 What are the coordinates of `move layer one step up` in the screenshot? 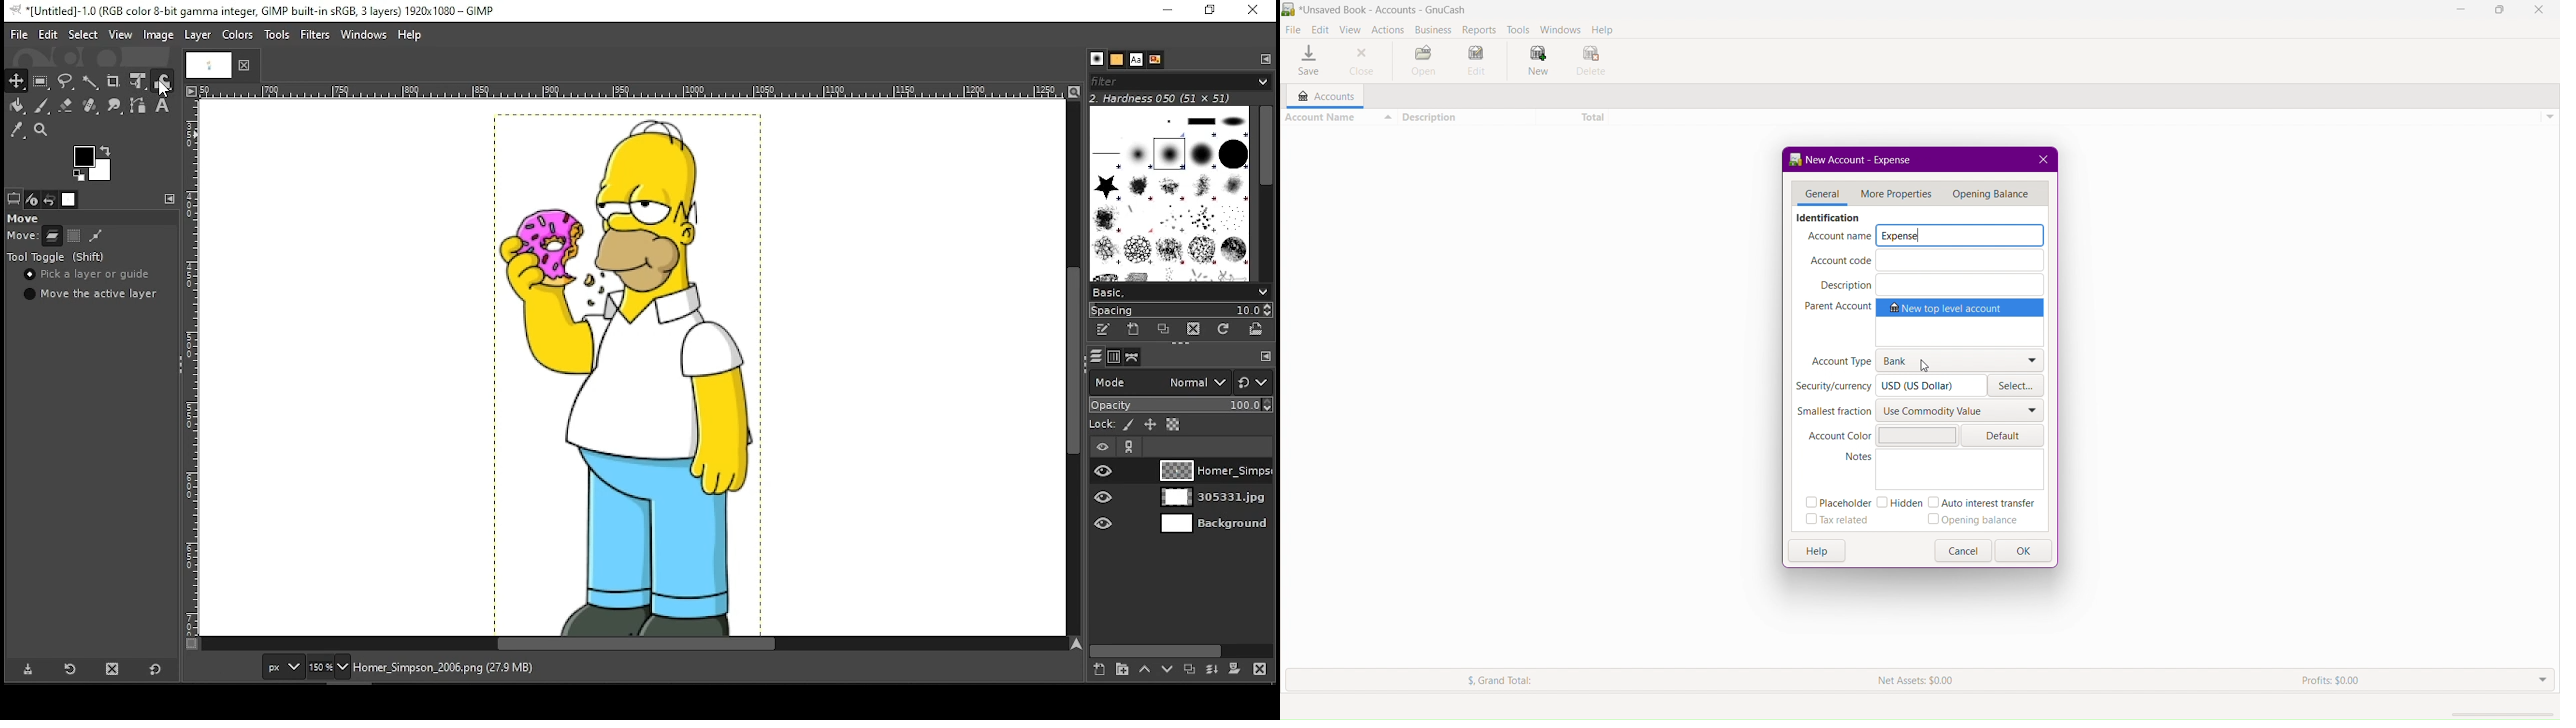 It's located at (1146, 672).